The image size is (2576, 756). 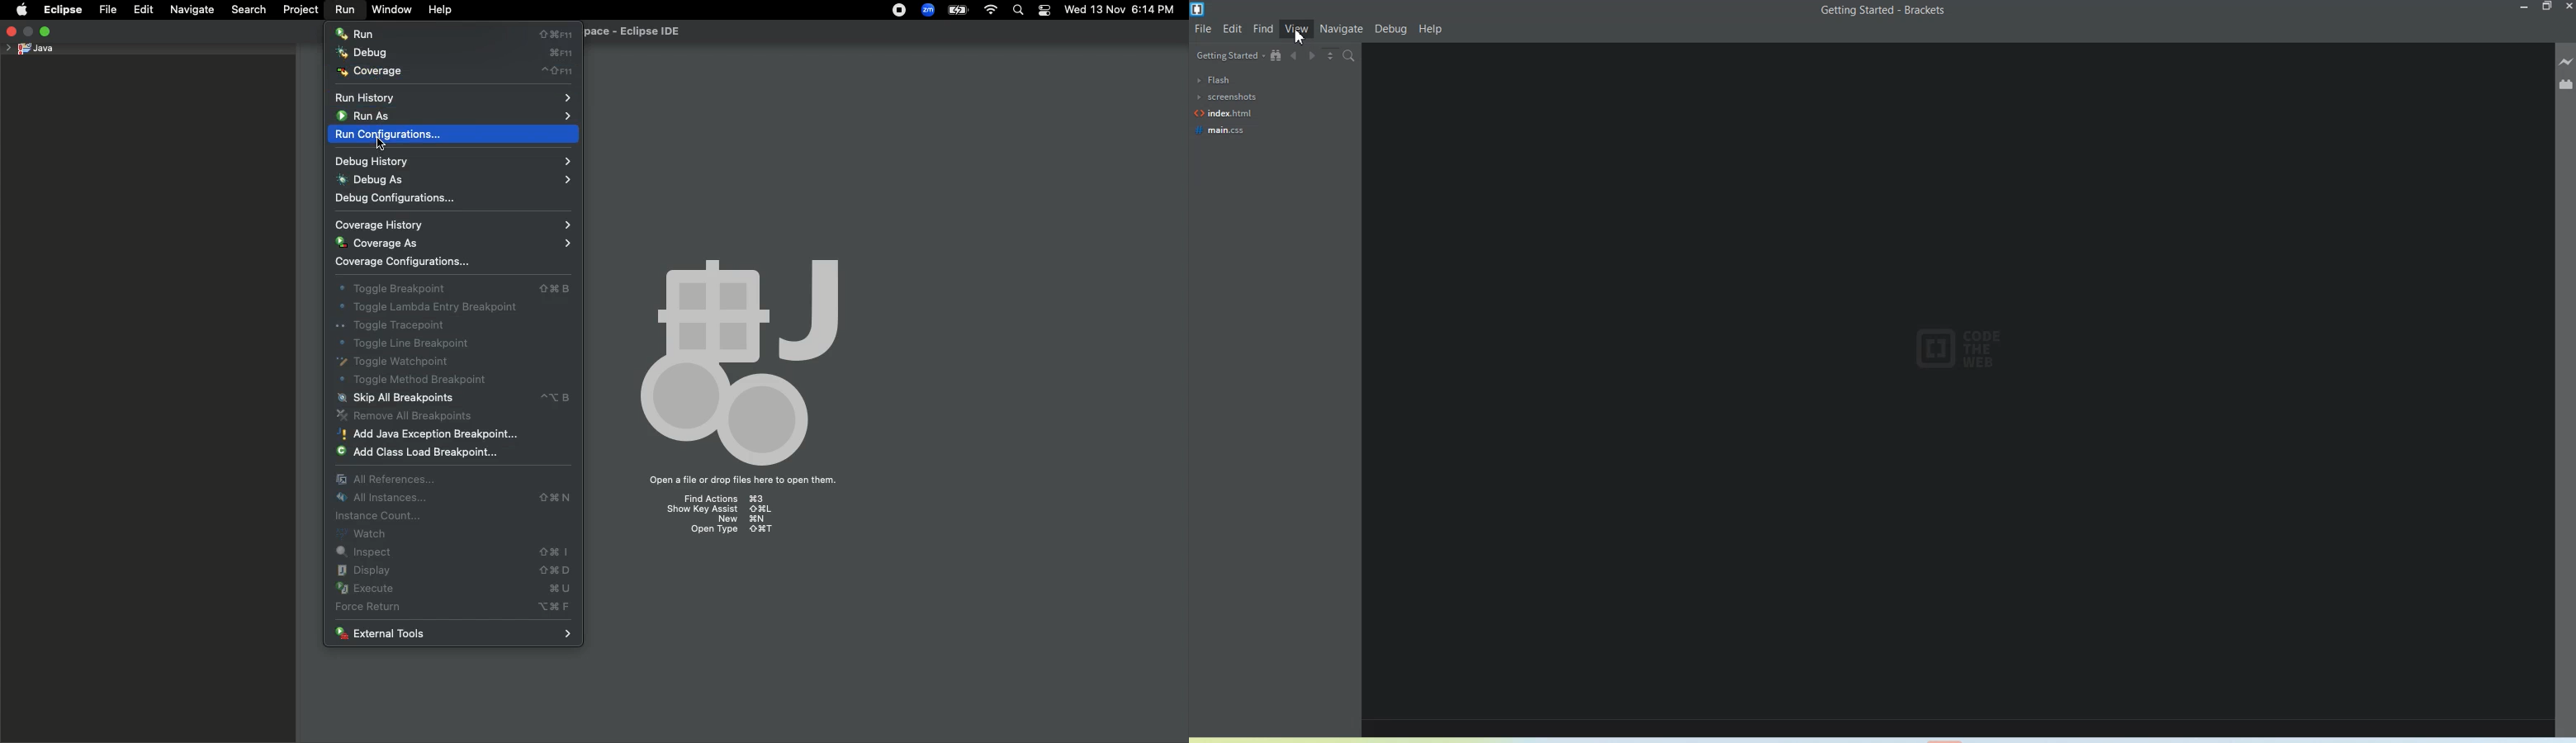 What do you see at coordinates (1222, 130) in the screenshot?
I see `main.css` at bounding box center [1222, 130].